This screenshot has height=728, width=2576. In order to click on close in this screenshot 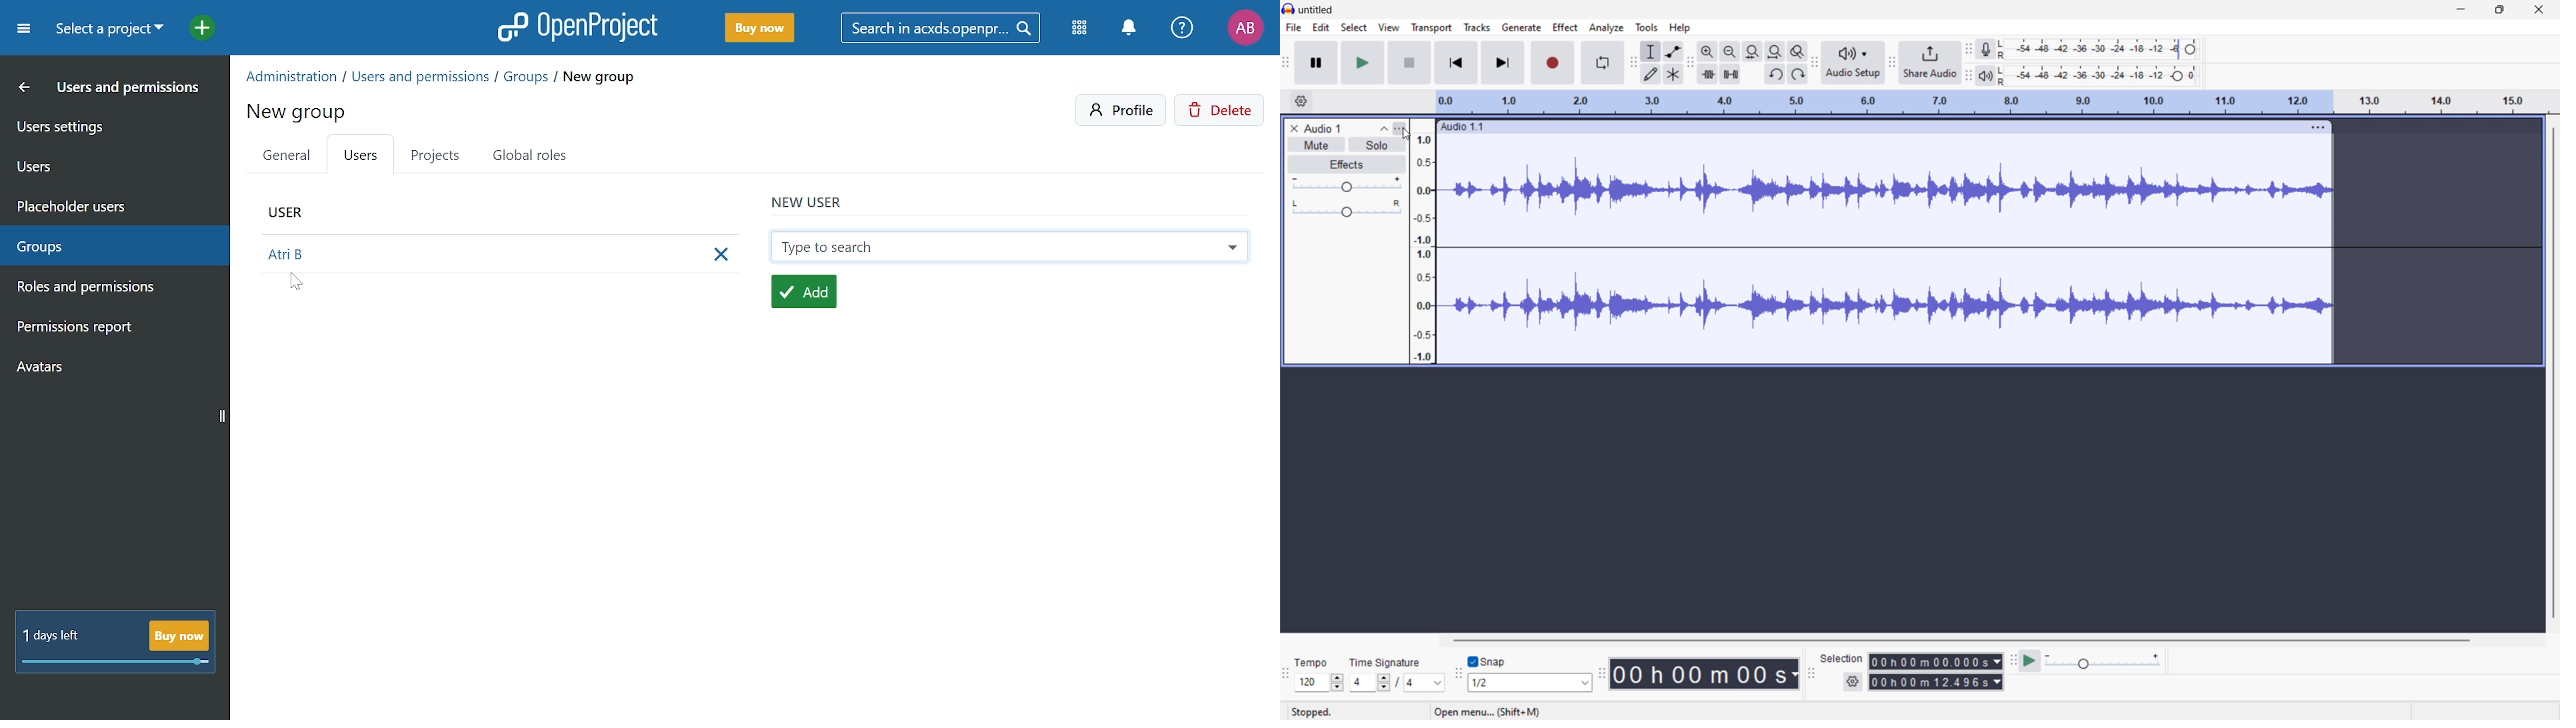, I will do `click(2538, 10)`.